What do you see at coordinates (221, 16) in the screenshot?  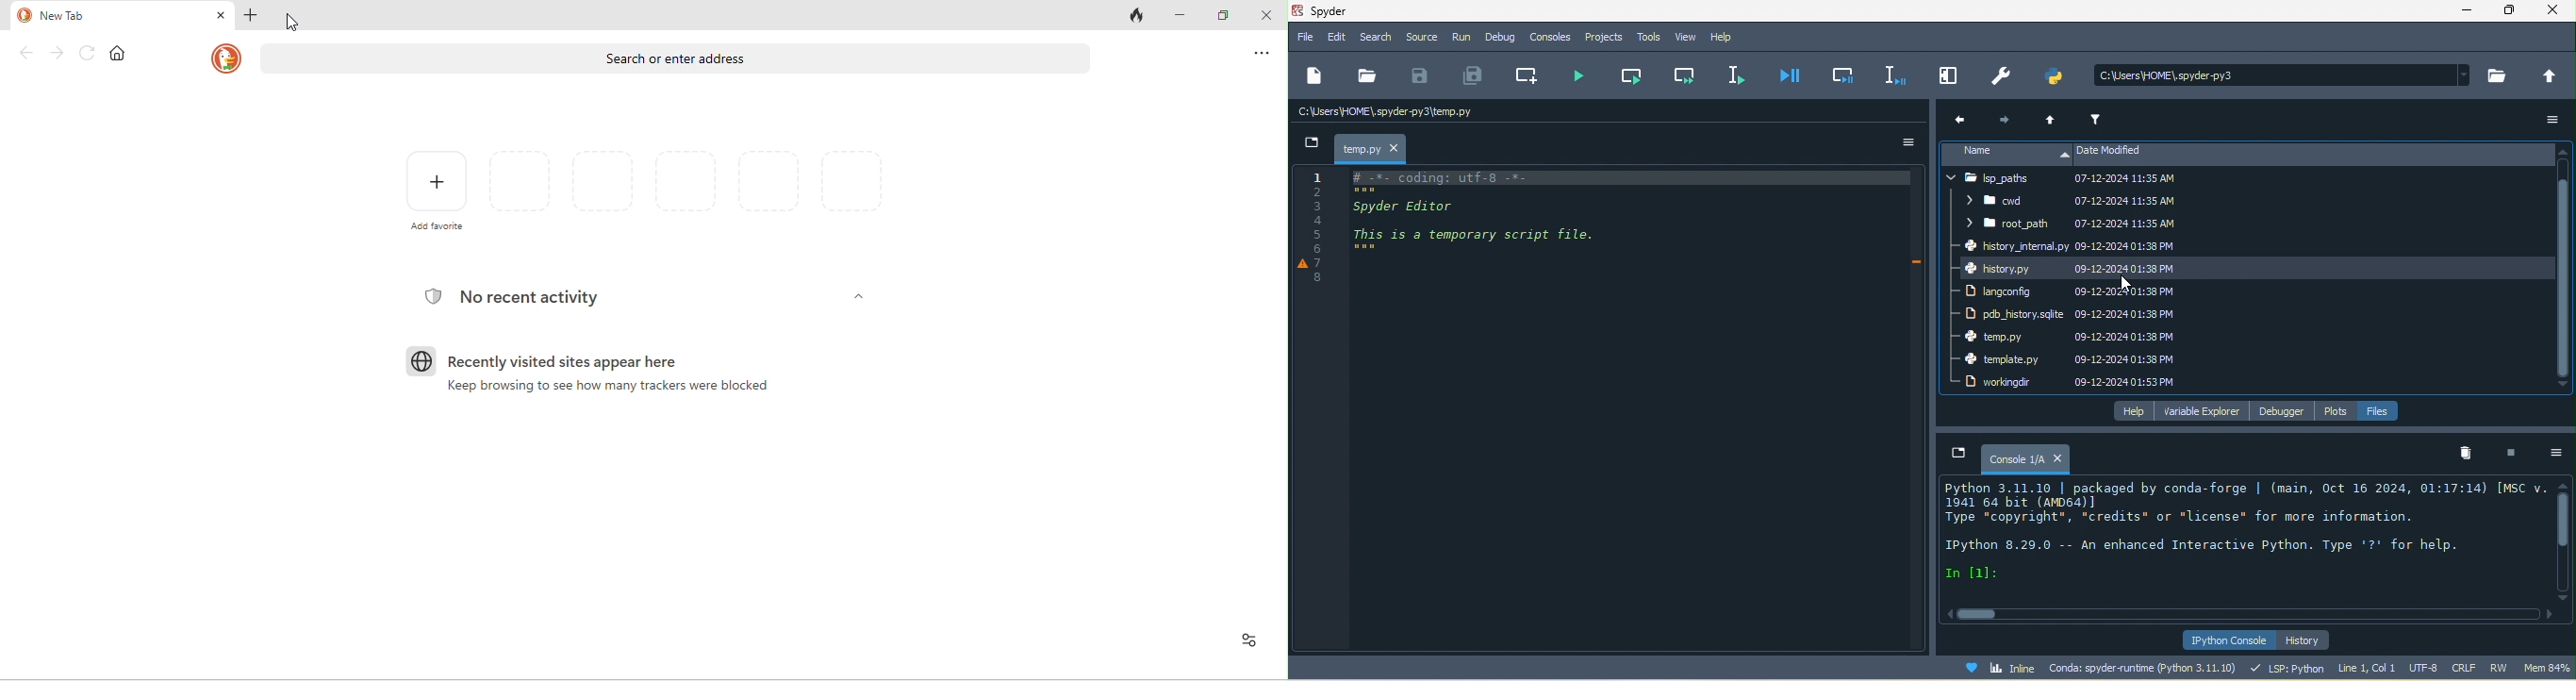 I see `close` at bounding box center [221, 16].